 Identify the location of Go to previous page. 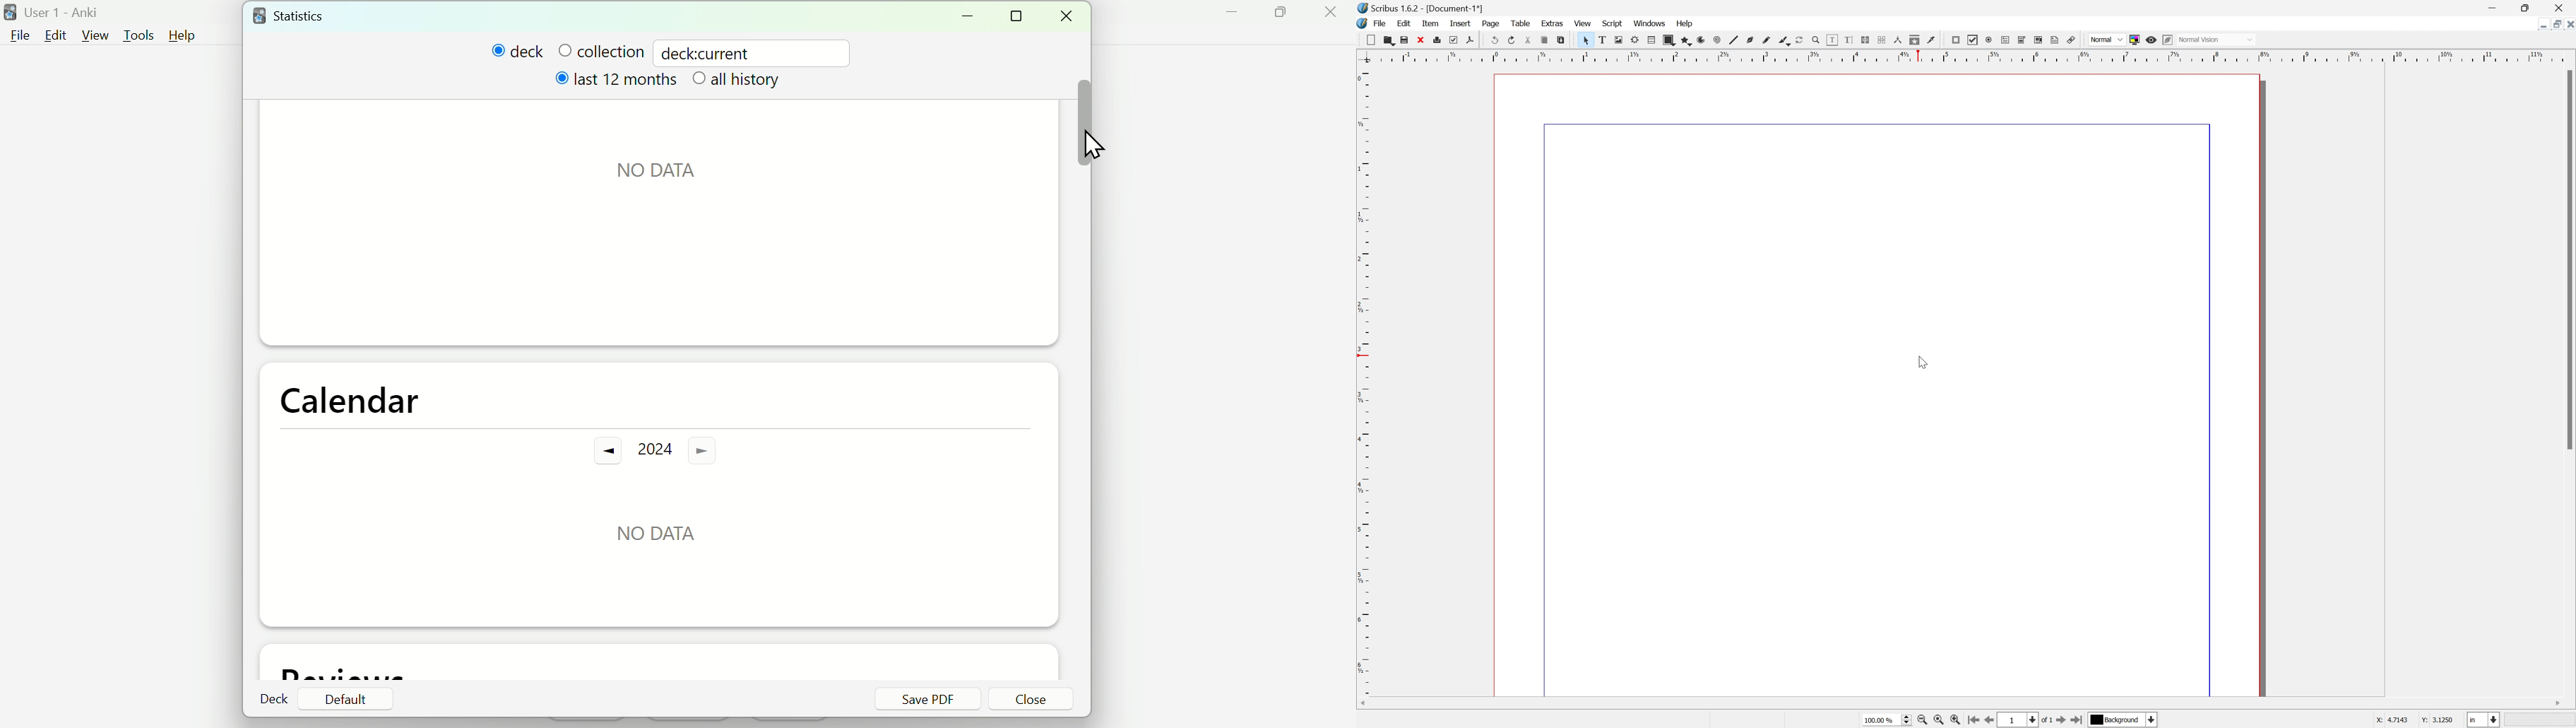
(1990, 721).